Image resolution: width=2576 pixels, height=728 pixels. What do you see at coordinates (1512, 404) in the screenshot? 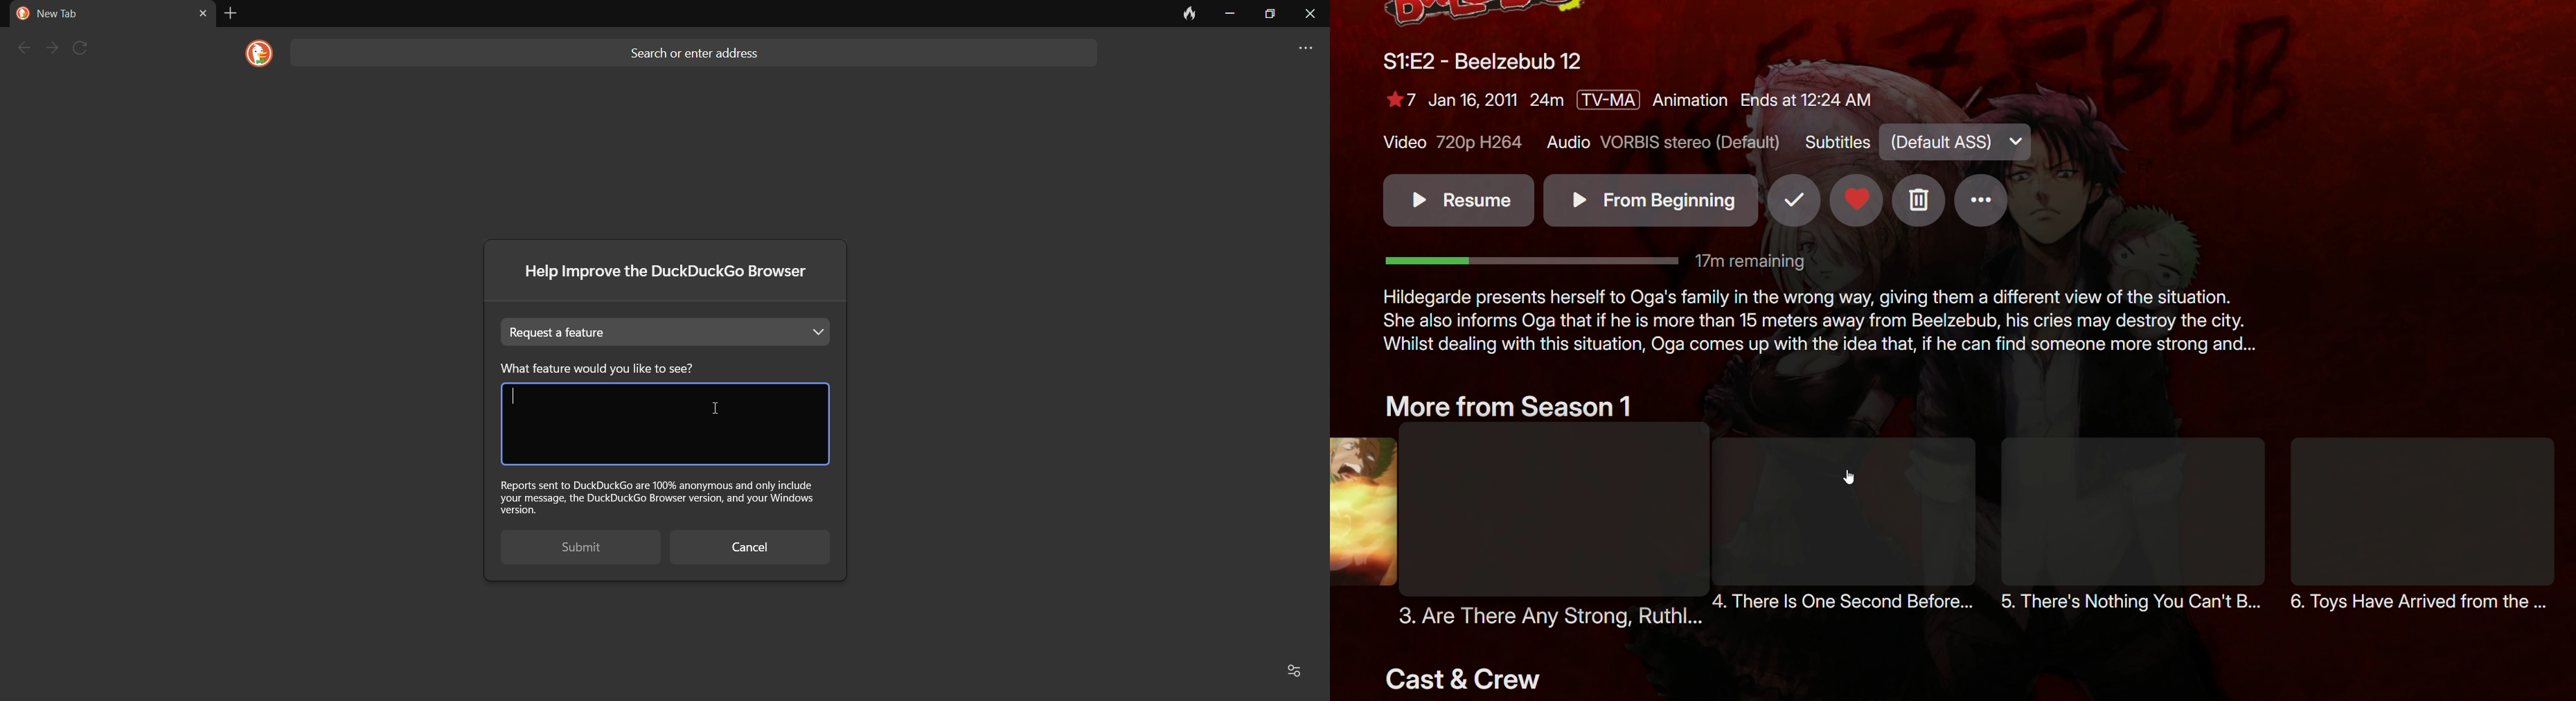
I see `More From Season 1` at bounding box center [1512, 404].